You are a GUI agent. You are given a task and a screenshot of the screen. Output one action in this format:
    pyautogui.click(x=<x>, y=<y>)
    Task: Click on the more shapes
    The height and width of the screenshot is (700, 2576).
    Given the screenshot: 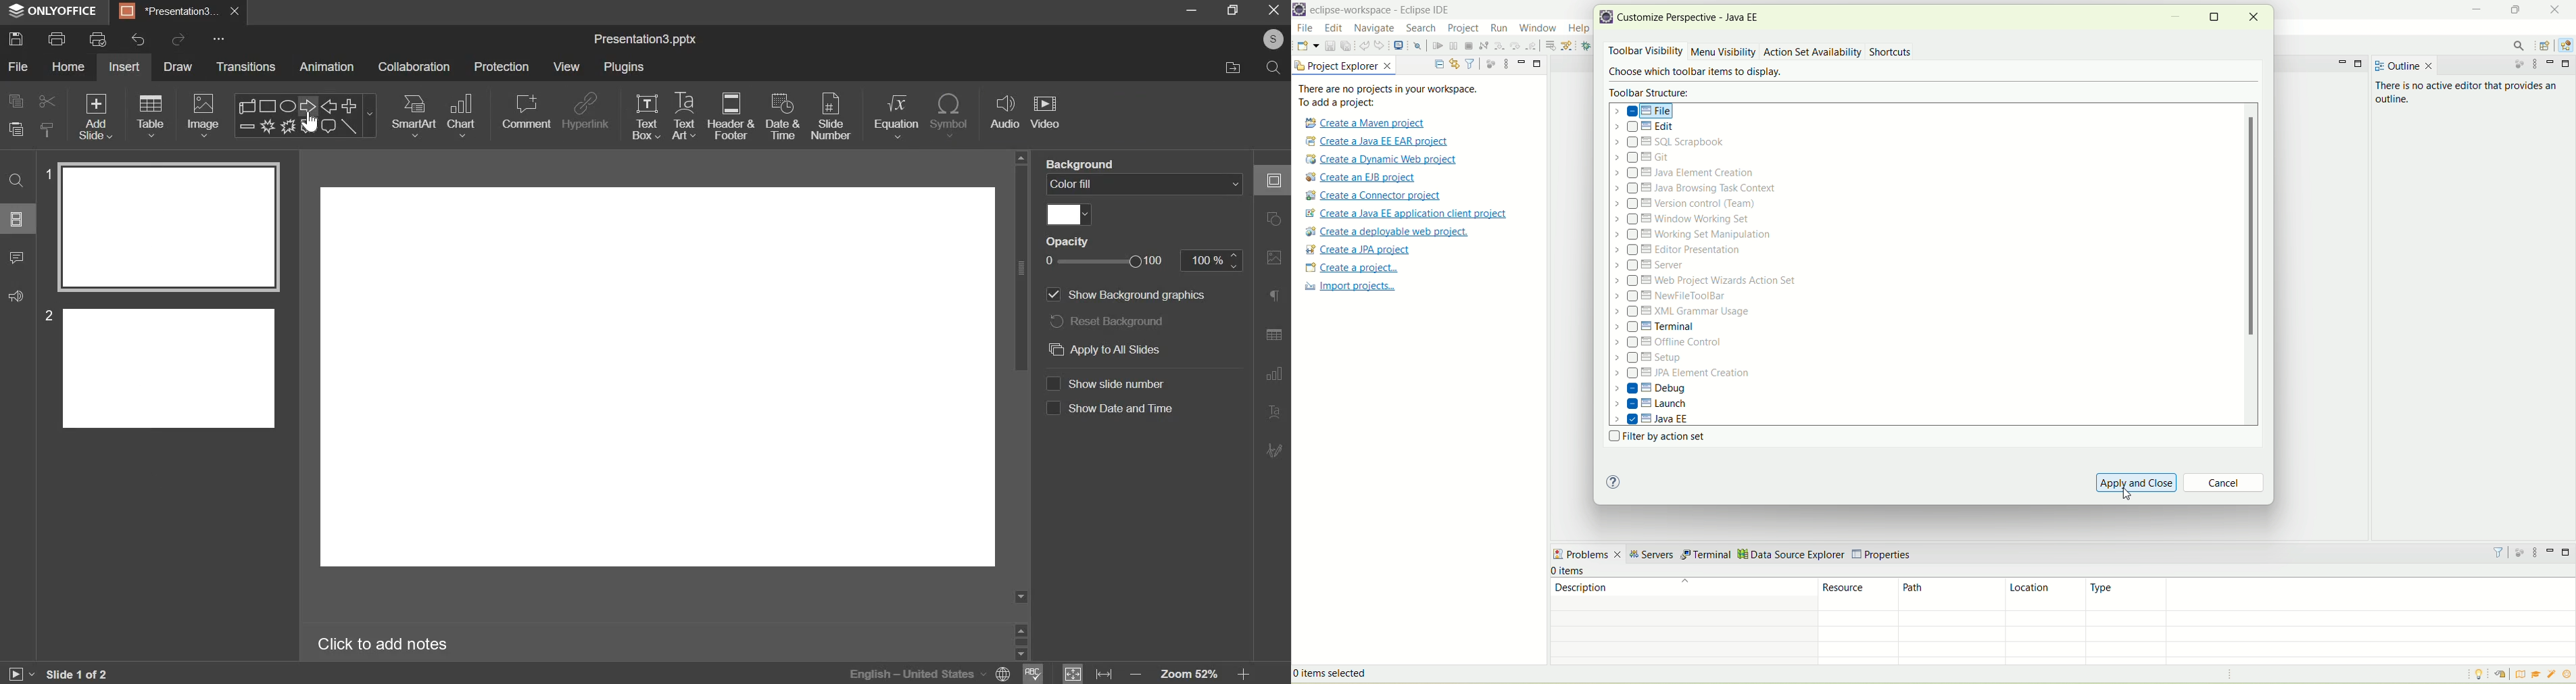 What is the action you would take?
    pyautogui.click(x=371, y=118)
    